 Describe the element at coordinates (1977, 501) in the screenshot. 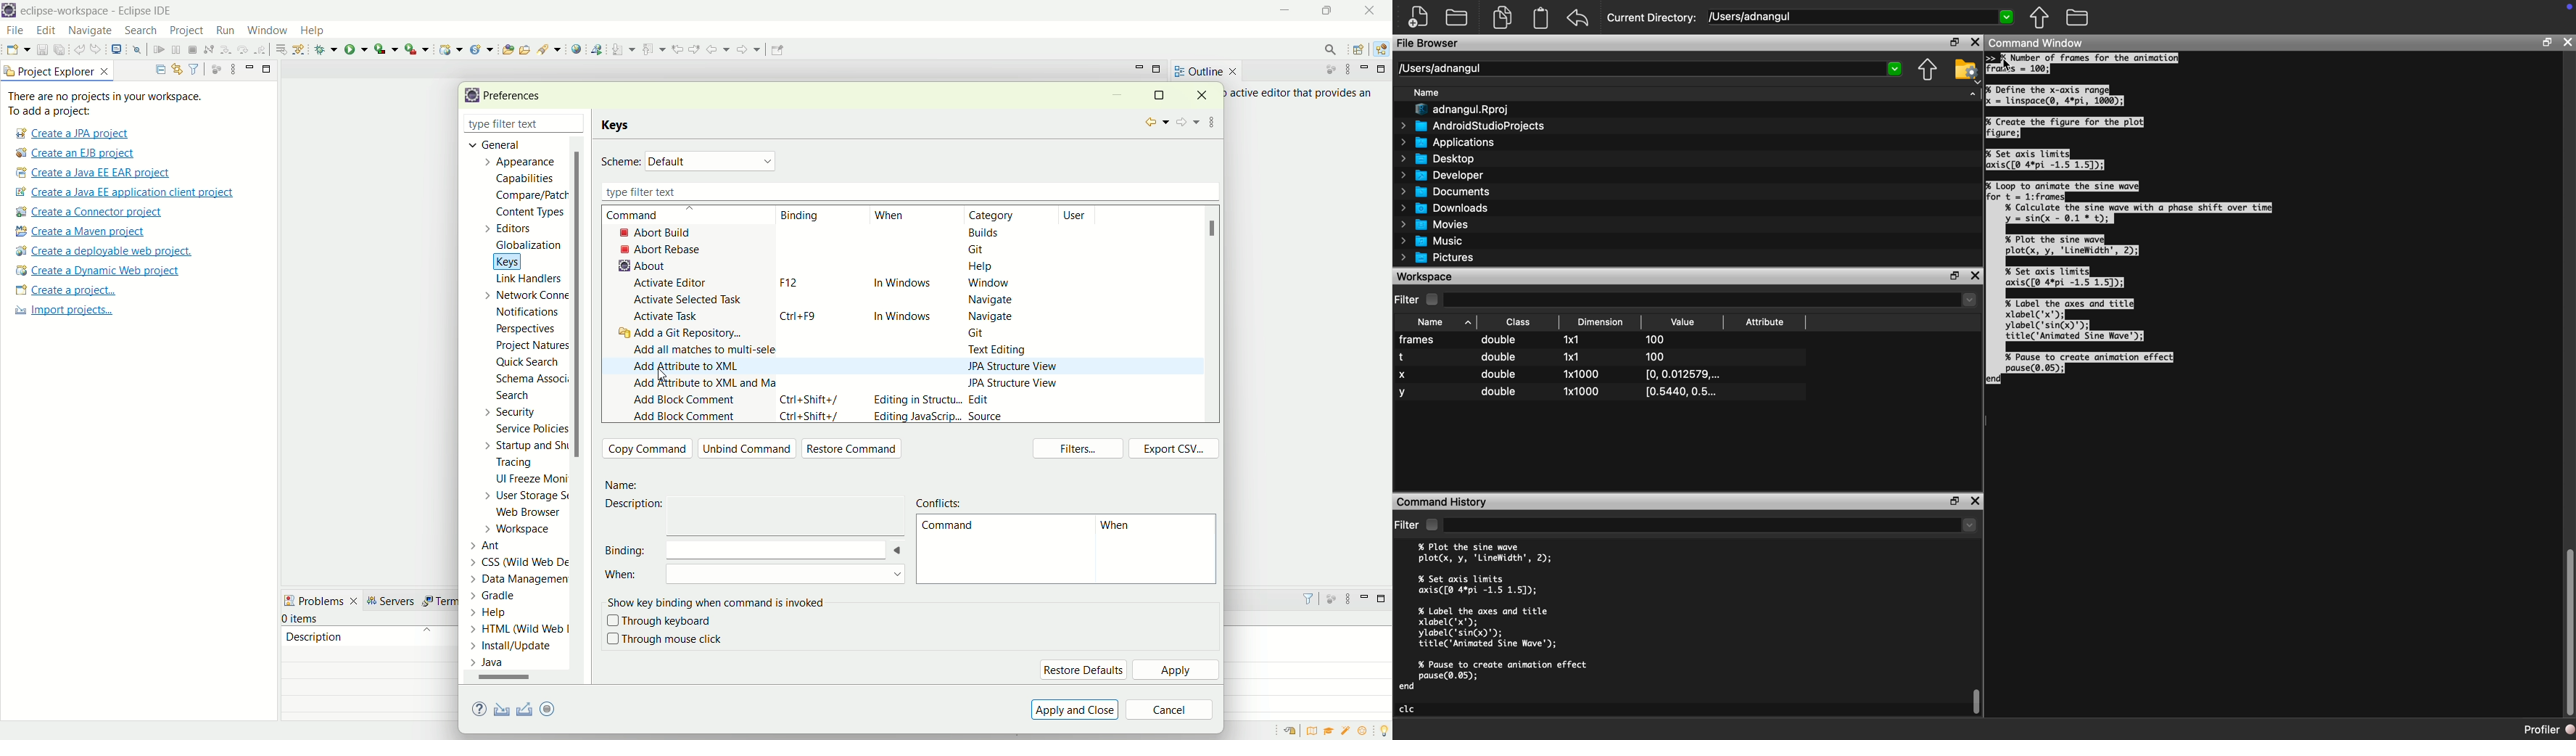

I see `Close` at that location.